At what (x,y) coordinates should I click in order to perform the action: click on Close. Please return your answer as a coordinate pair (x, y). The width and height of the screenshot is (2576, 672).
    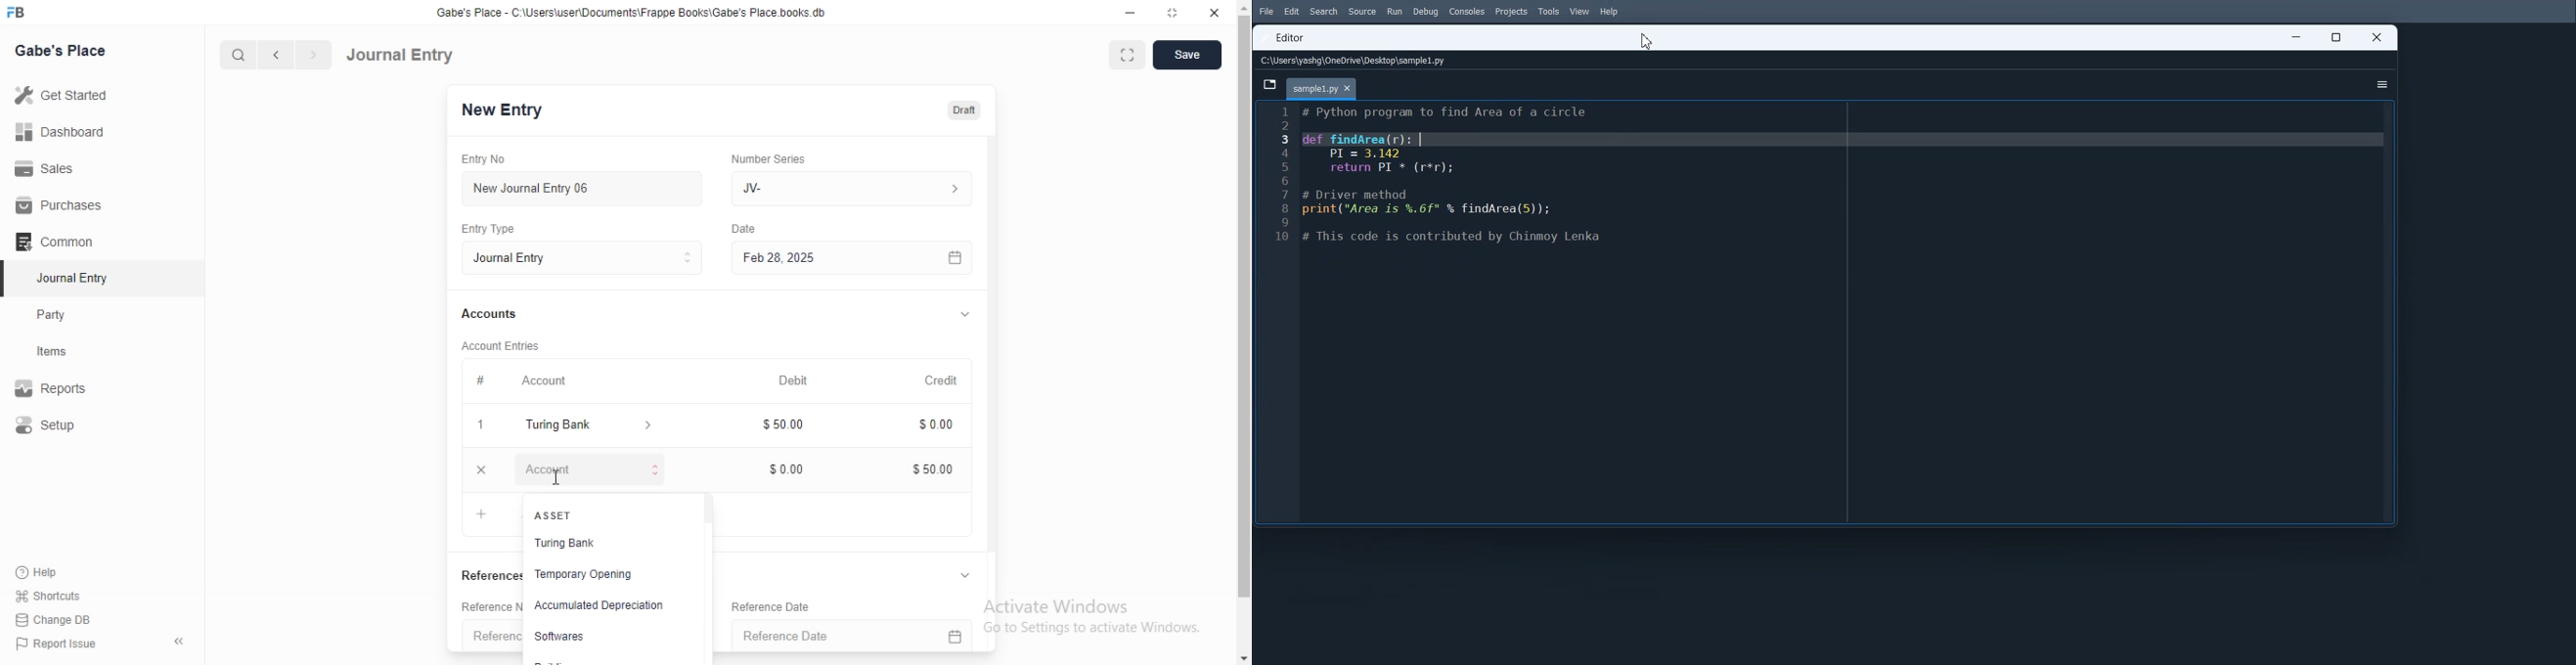
    Looking at the image, I should click on (2374, 39).